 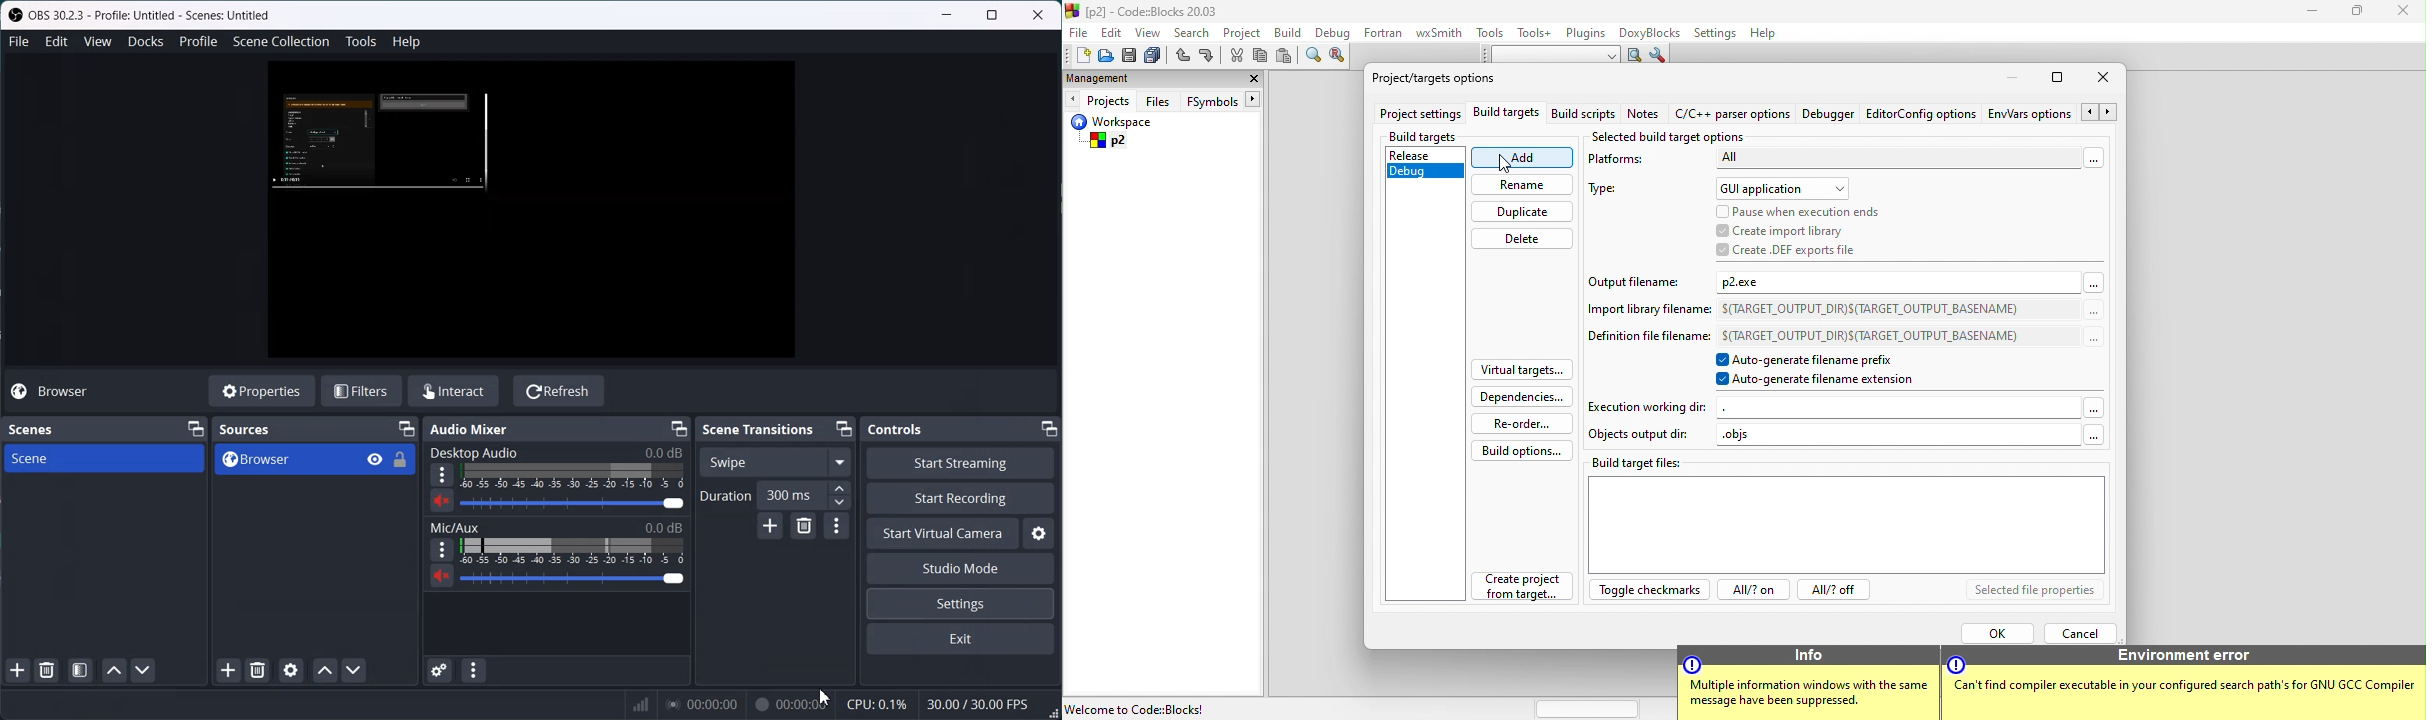 I want to click on Minimize, so click(x=679, y=428).